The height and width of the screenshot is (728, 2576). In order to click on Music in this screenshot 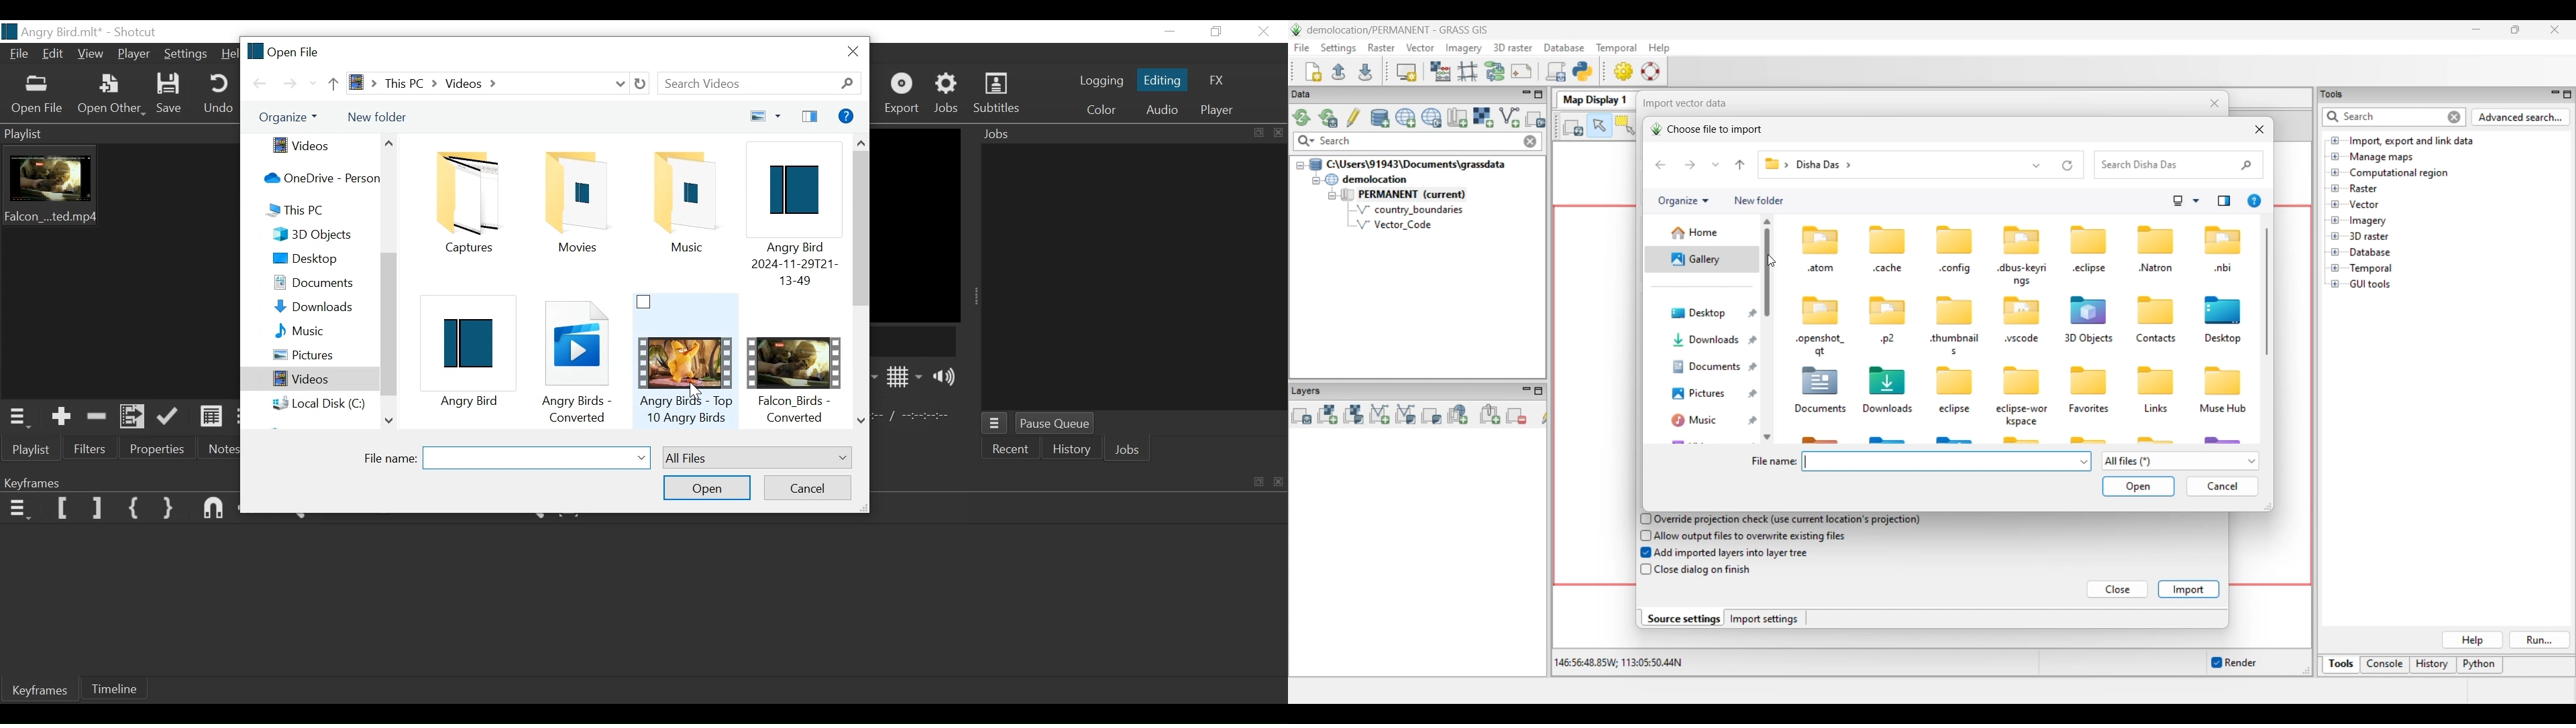, I will do `click(321, 330)`.